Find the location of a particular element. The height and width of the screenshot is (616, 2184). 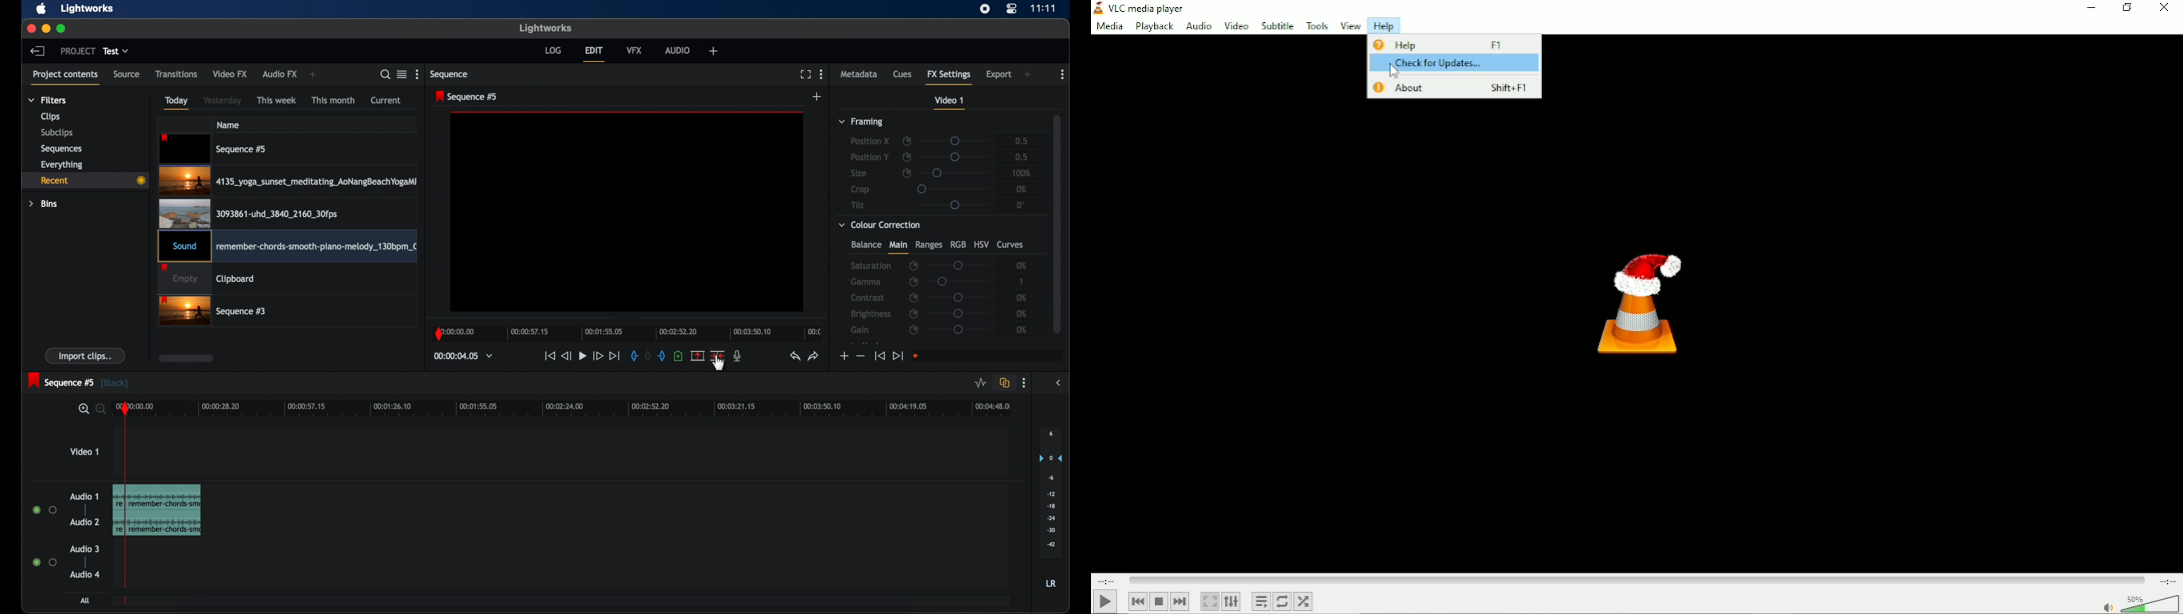

enable/disable keyframes is located at coordinates (914, 297).